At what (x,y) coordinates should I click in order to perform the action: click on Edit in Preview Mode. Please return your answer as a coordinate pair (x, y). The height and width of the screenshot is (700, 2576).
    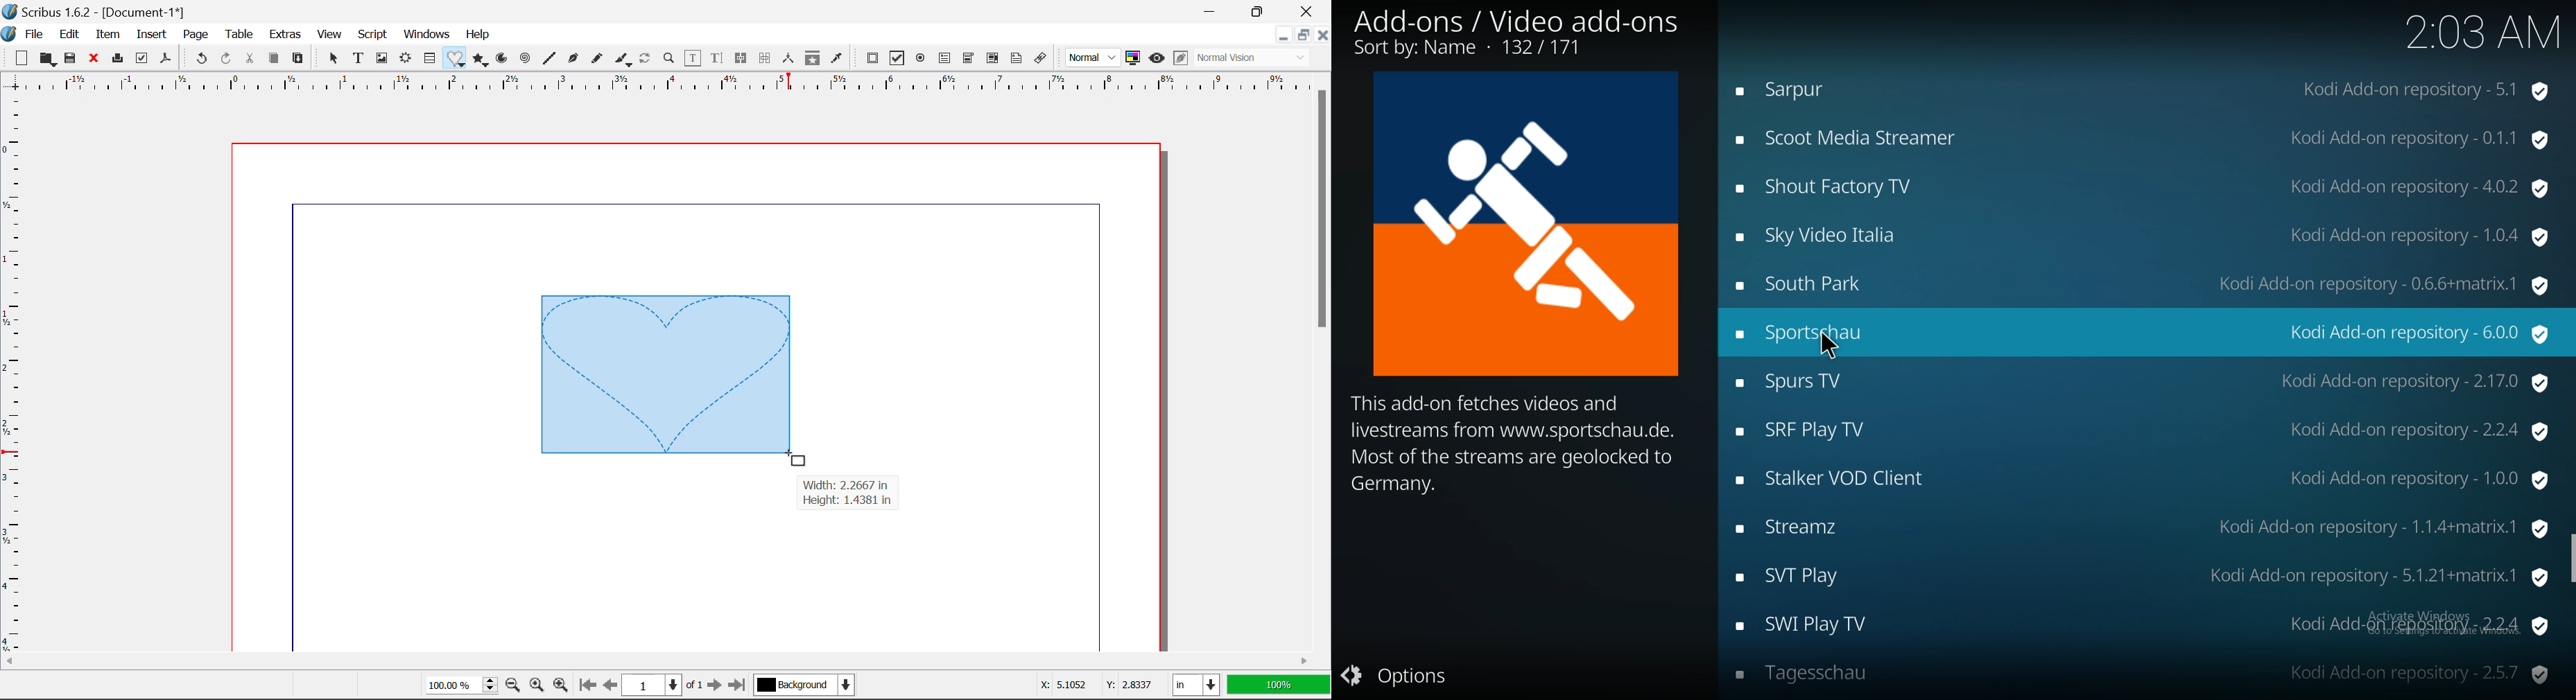
    Looking at the image, I should click on (1180, 58).